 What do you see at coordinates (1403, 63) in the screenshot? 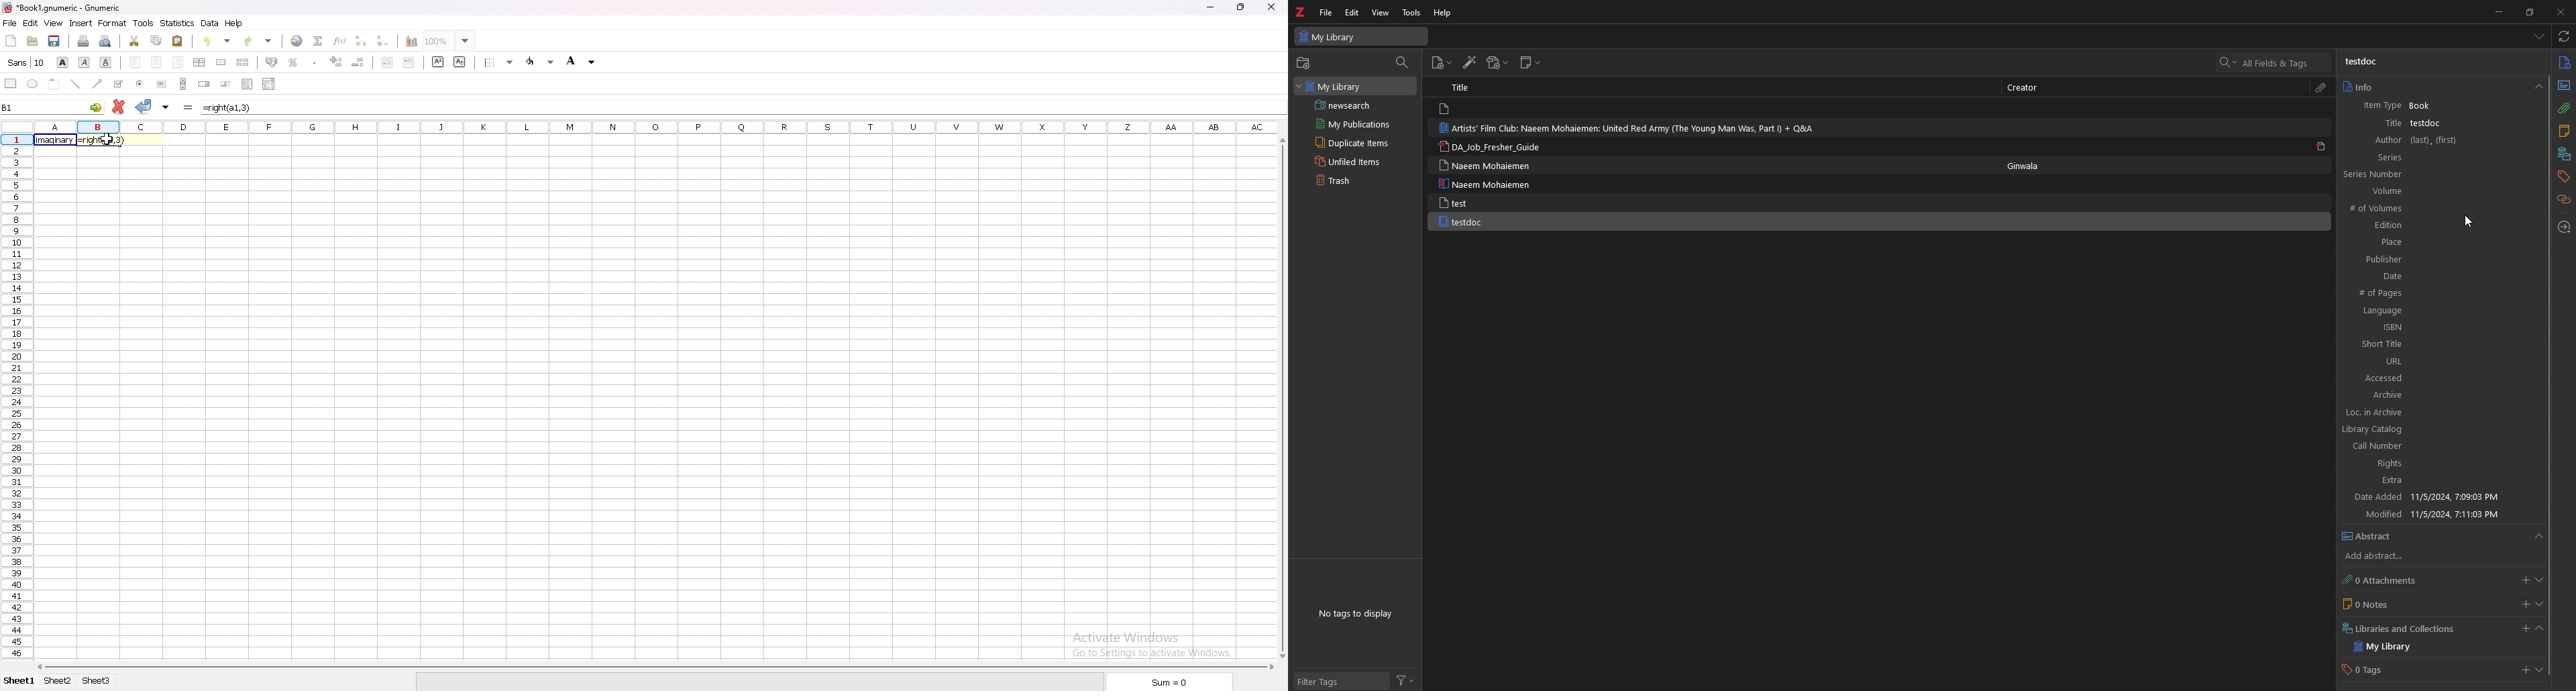
I see `filter item` at bounding box center [1403, 63].